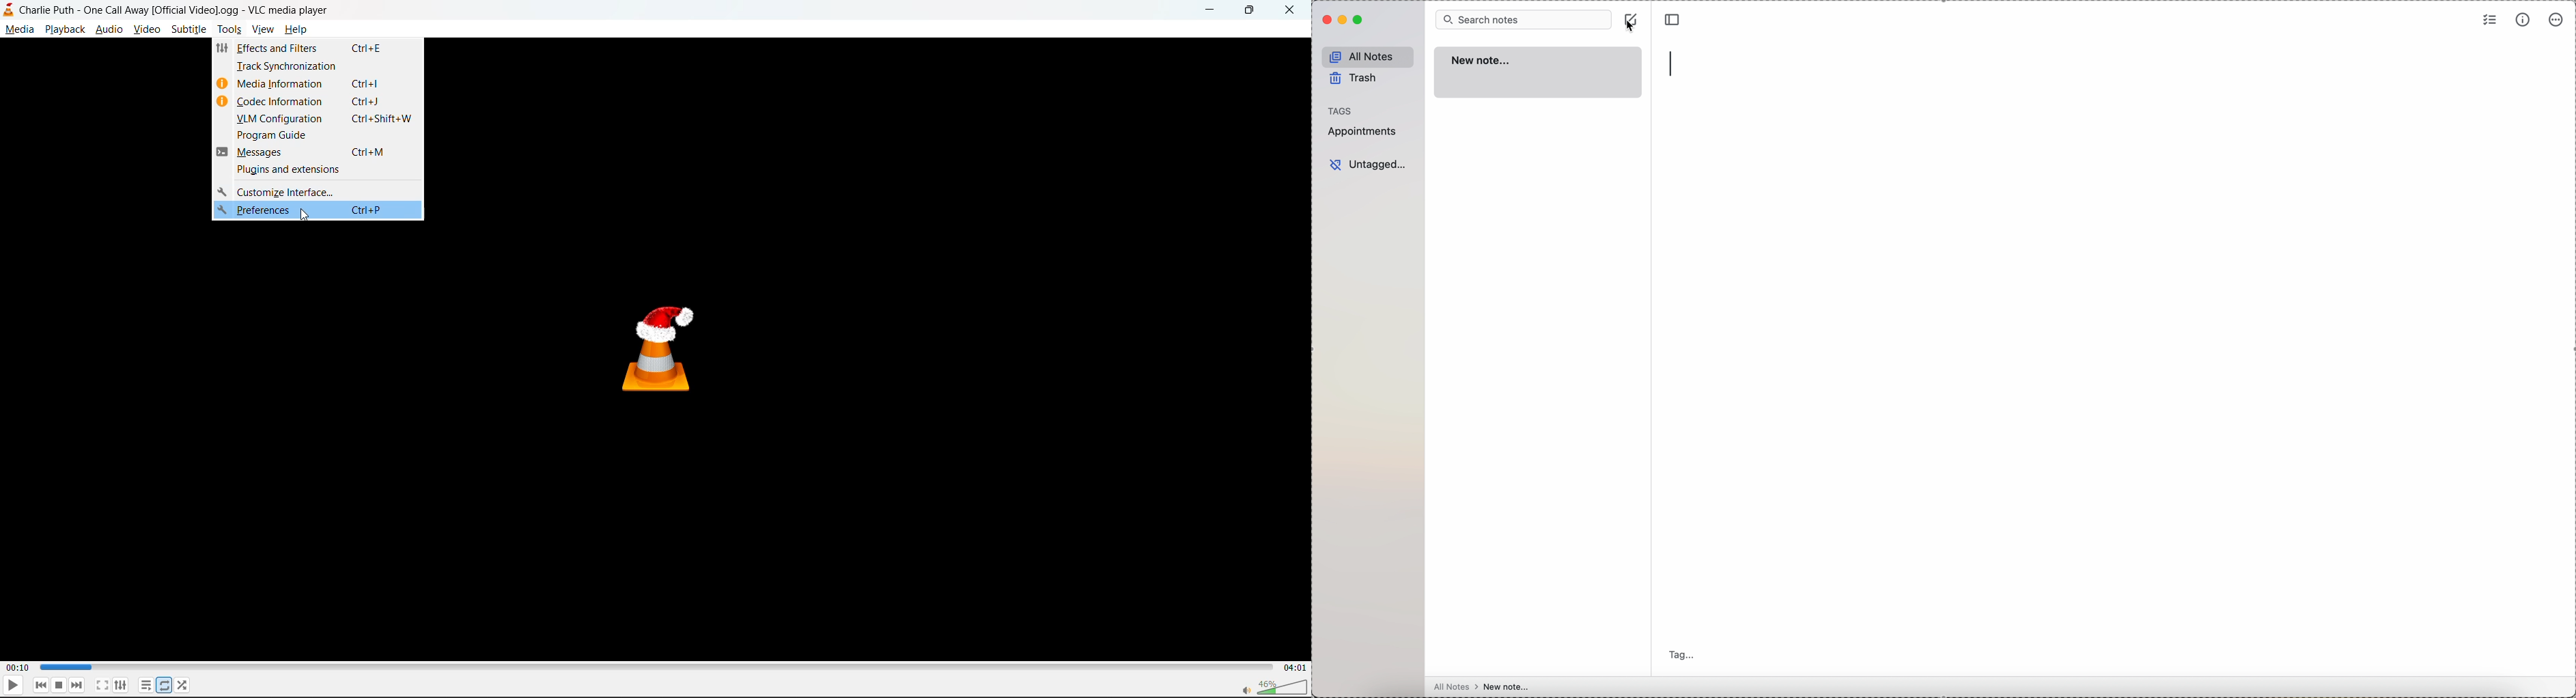 This screenshot has height=700, width=2576. I want to click on toggle sidebar, so click(1673, 17).